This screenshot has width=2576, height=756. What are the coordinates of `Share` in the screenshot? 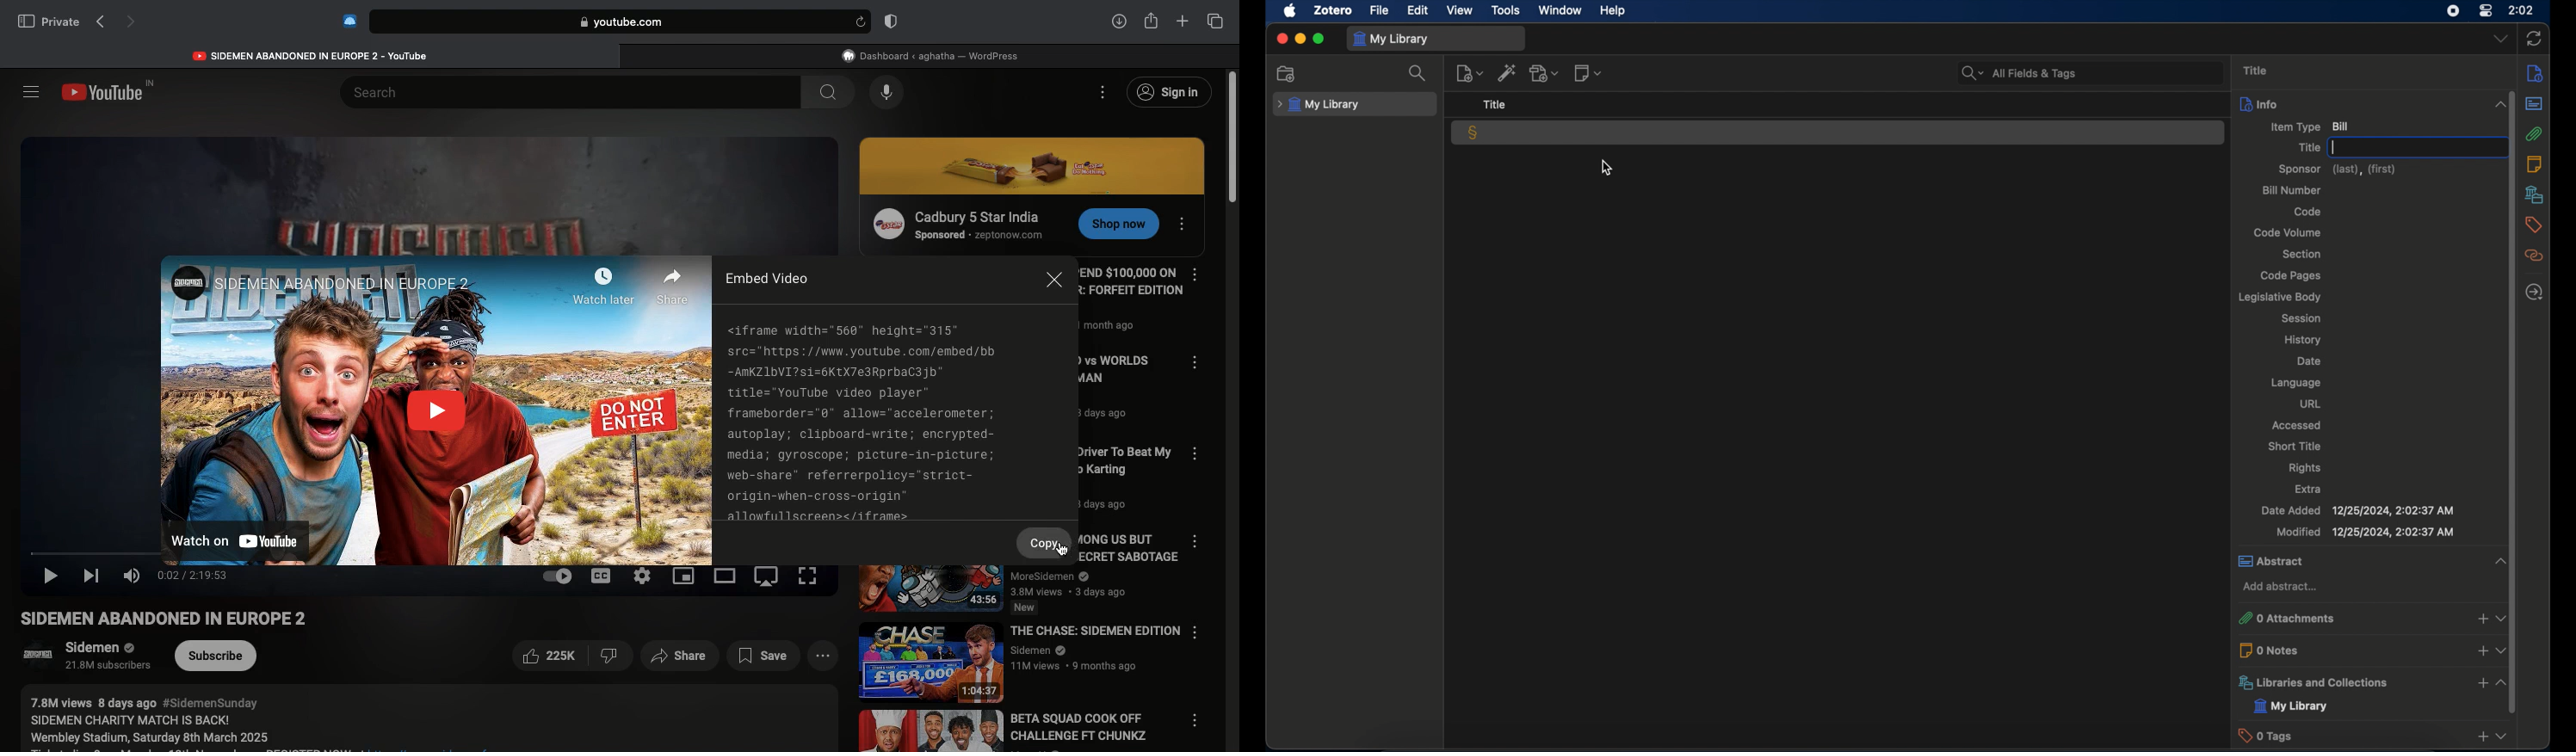 It's located at (681, 656).